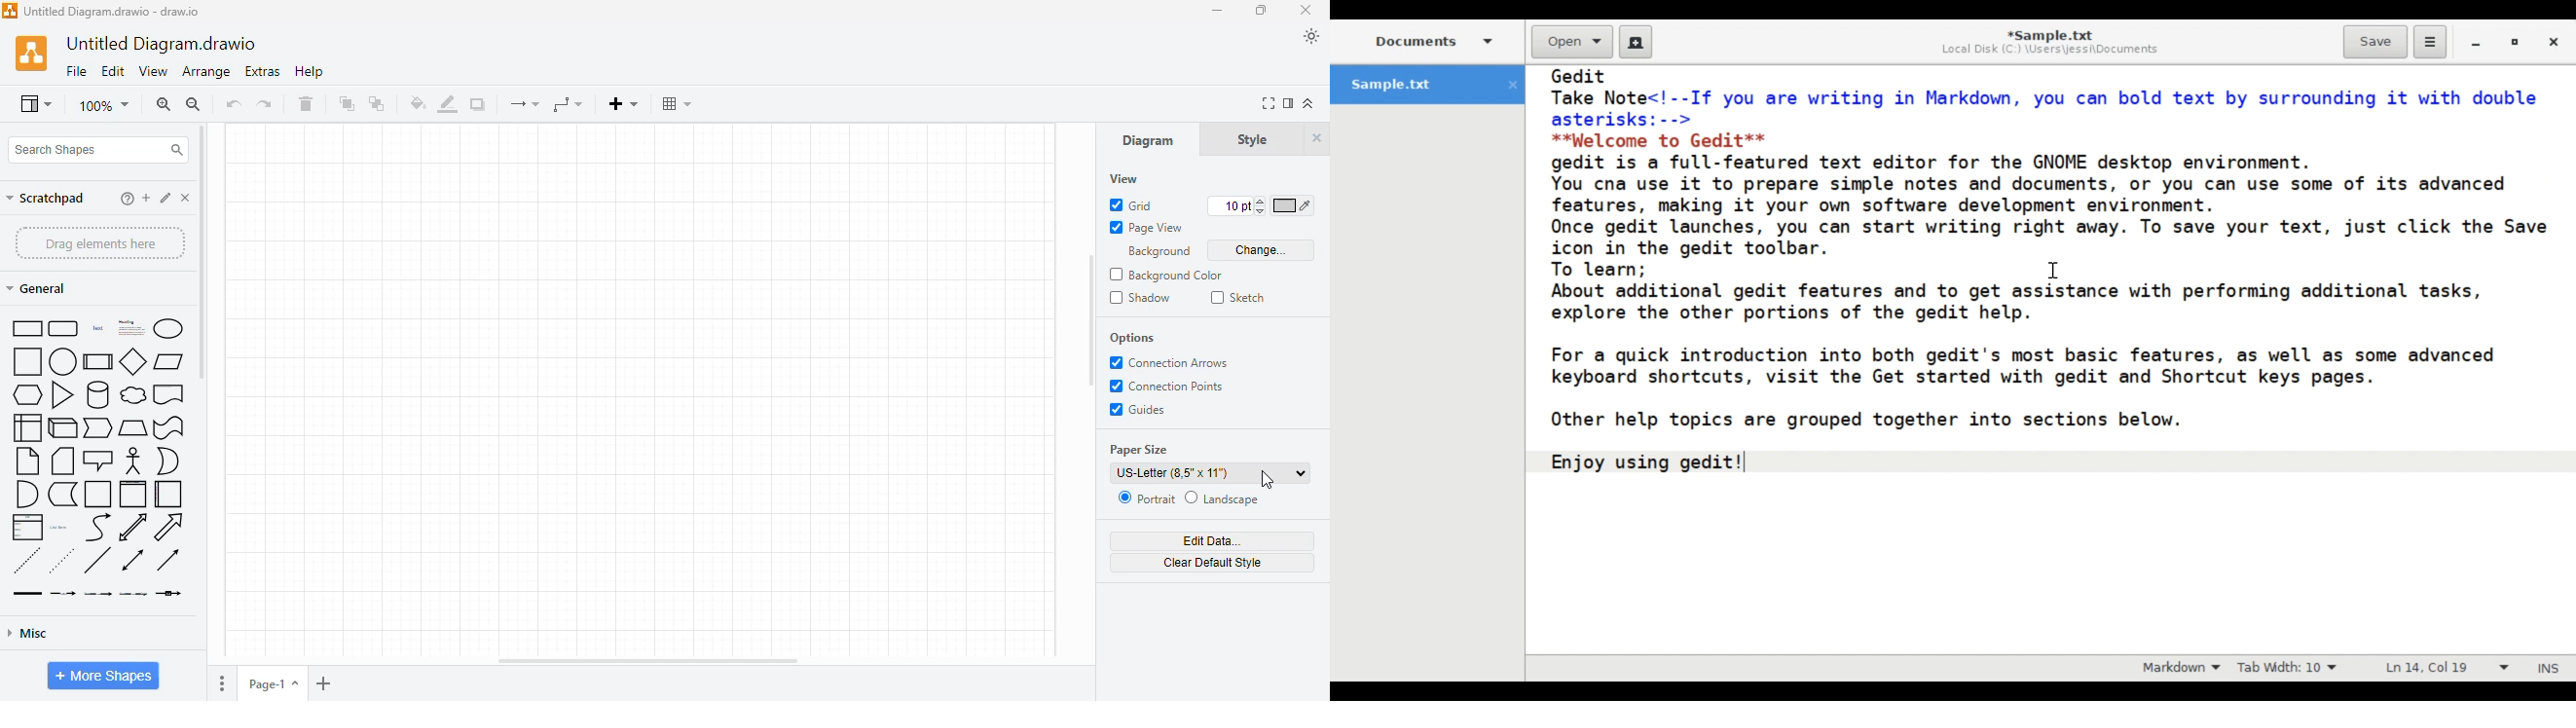 This screenshot has height=728, width=2576. Describe the element at coordinates (378, 103) in the screenshot. I see `to back` at that location.